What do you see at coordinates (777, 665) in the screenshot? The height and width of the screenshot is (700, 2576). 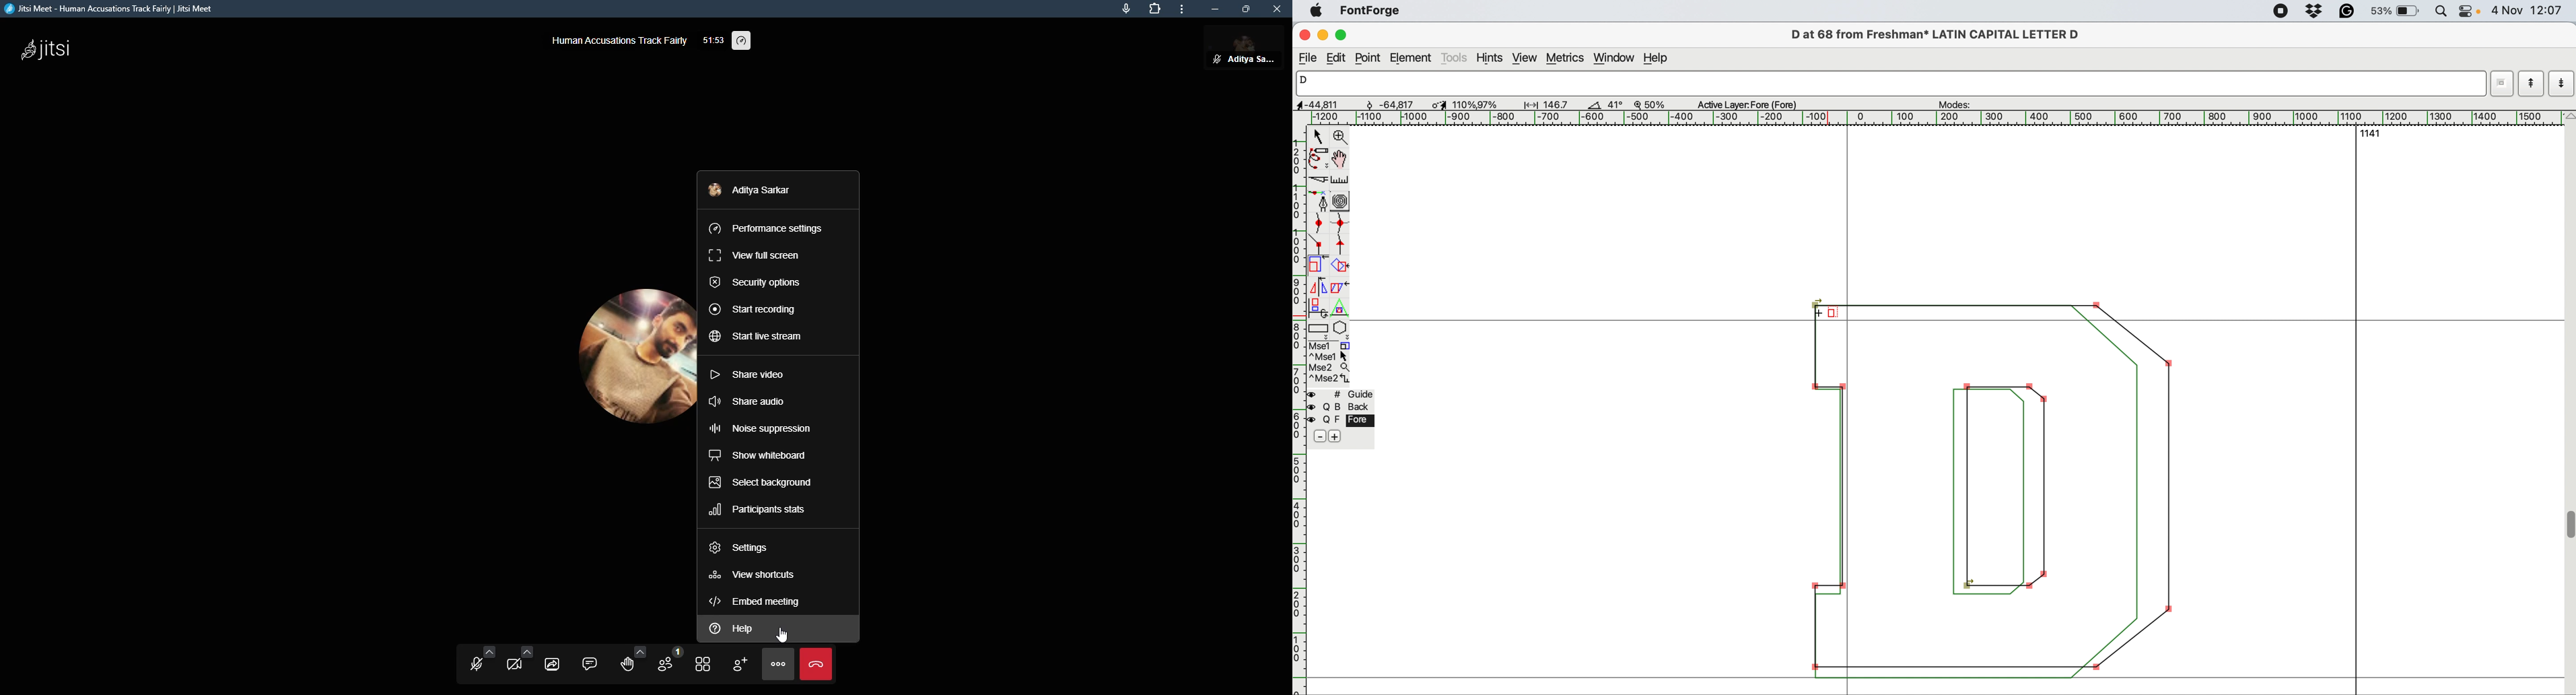 I see `more actions` at bounding box center [777, 665].